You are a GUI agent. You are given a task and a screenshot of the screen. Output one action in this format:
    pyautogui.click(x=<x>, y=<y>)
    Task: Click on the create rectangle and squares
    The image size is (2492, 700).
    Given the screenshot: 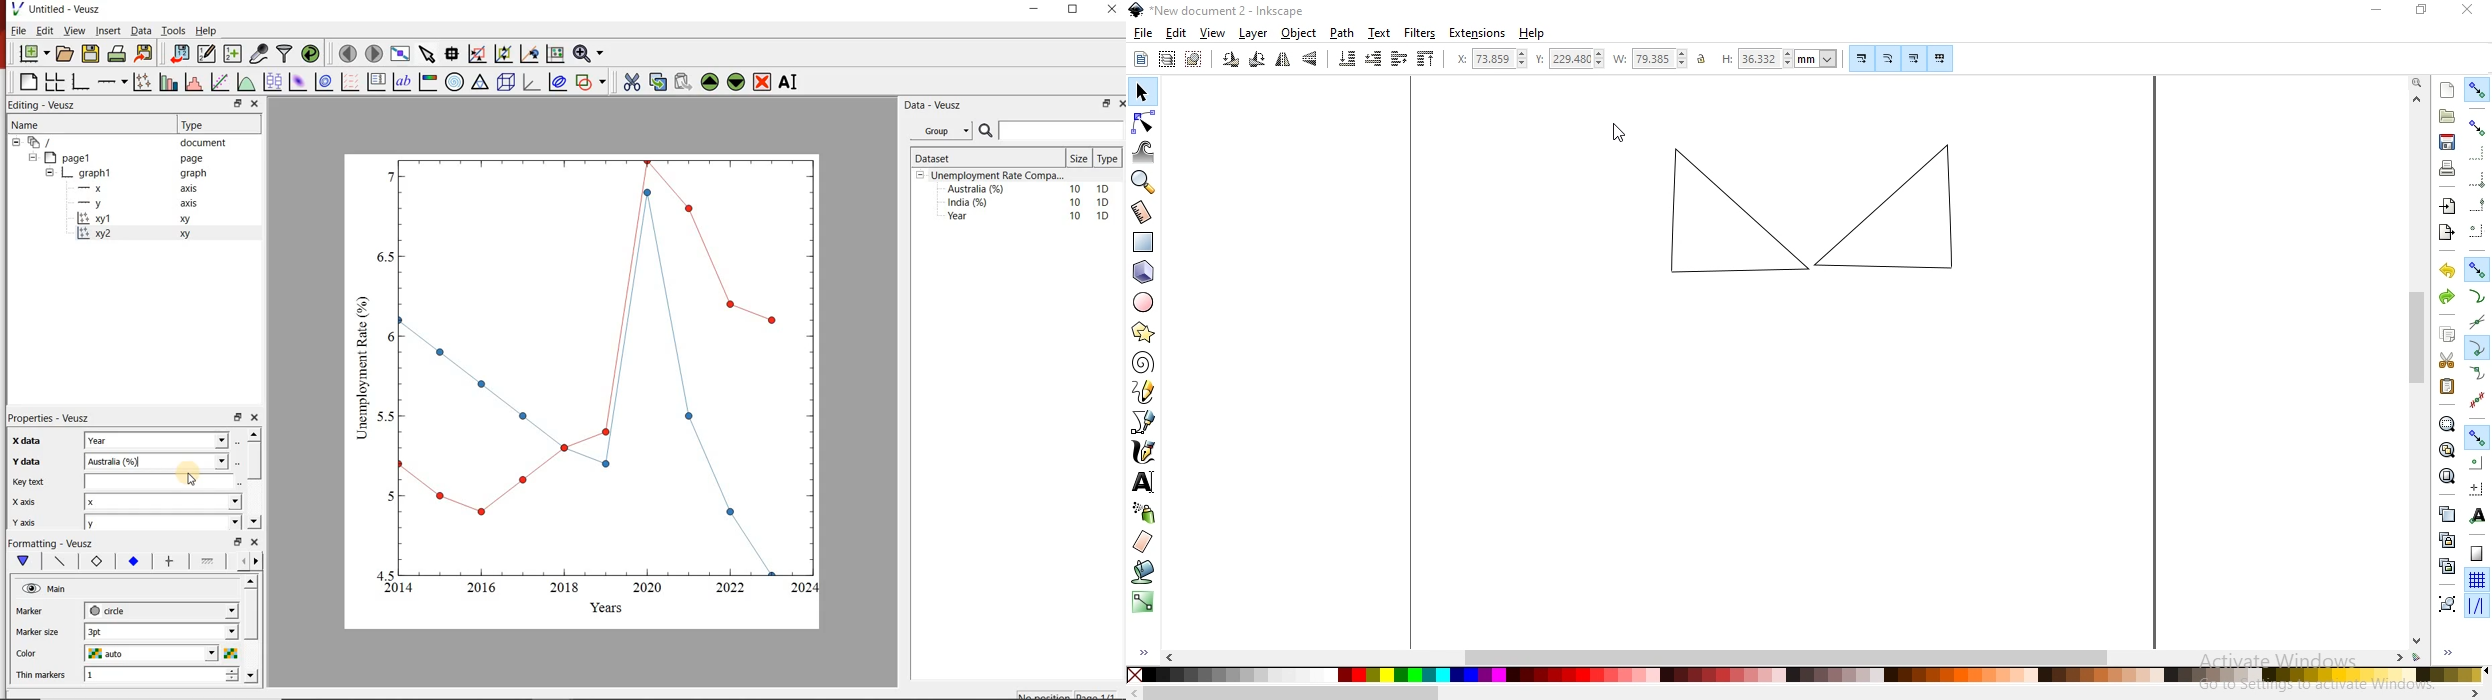 What is the action you would take?
    pyautogui.click(x=1147, y=241)
    